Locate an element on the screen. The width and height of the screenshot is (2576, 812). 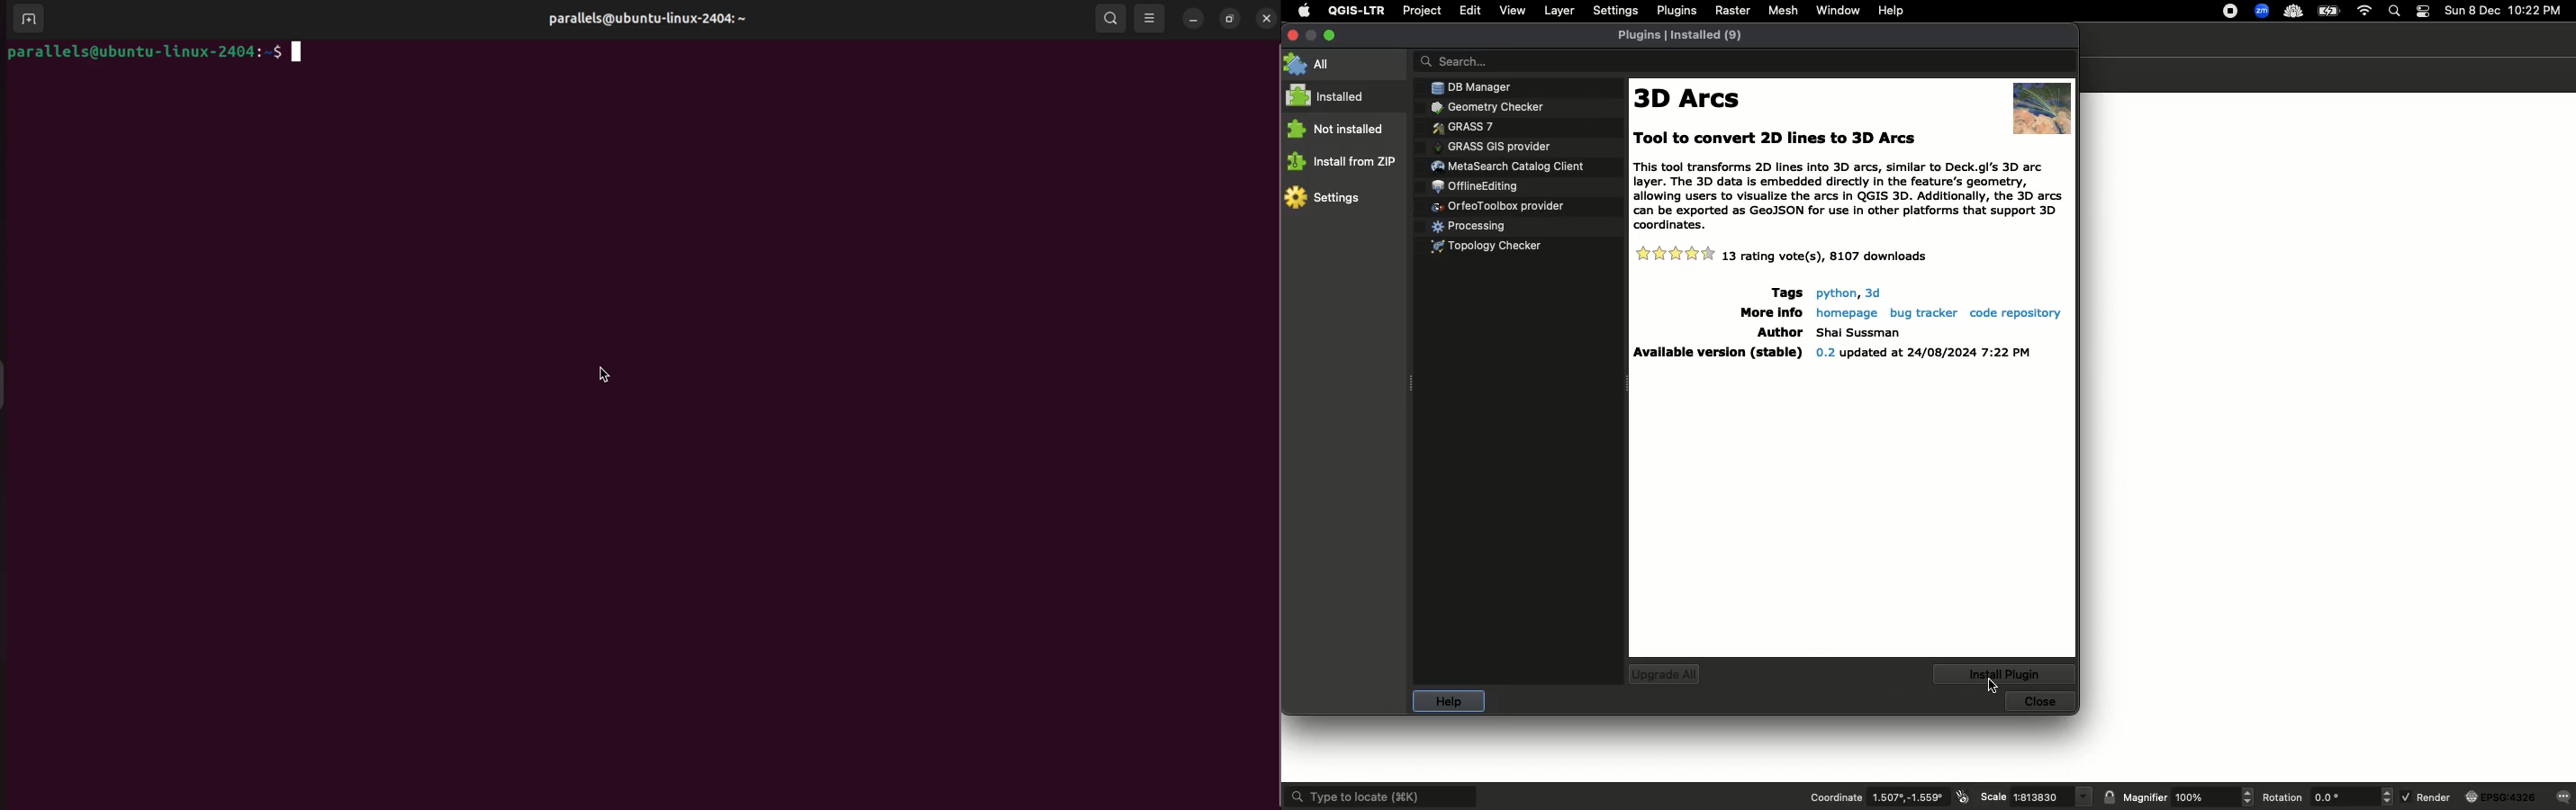
cursor is located at coordinates (298, 55).